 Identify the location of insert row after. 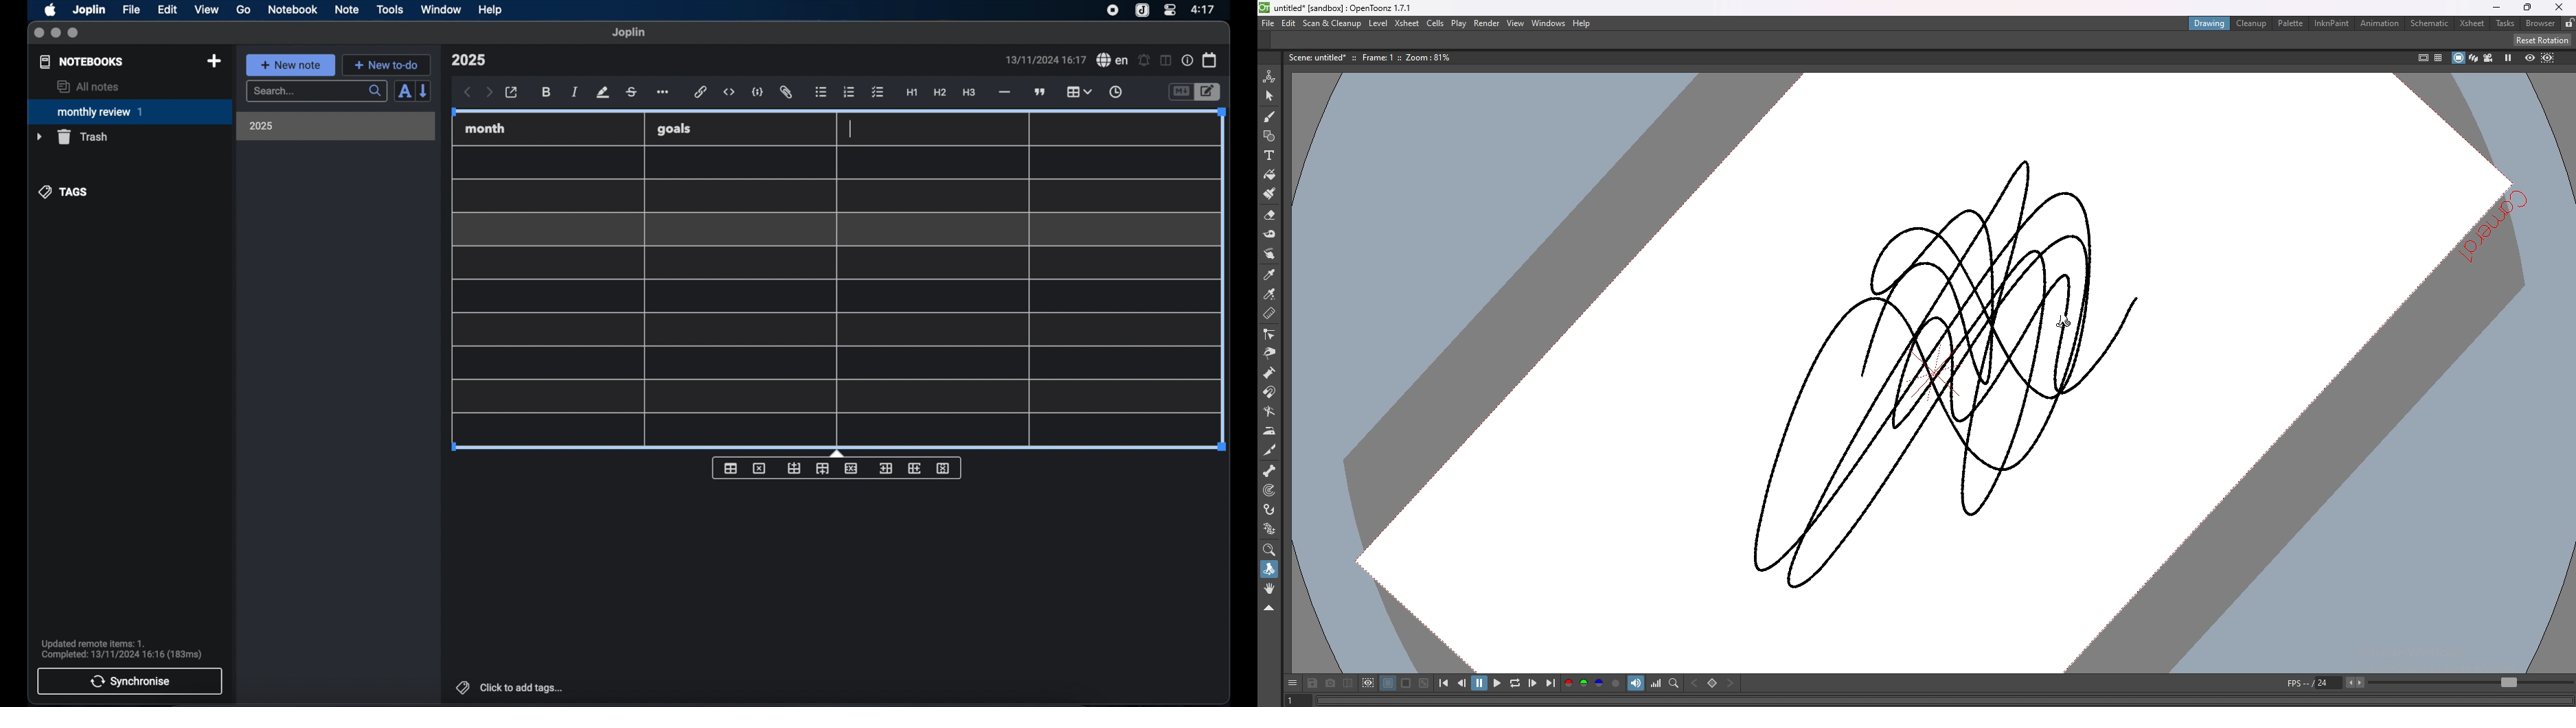
(823, 469).